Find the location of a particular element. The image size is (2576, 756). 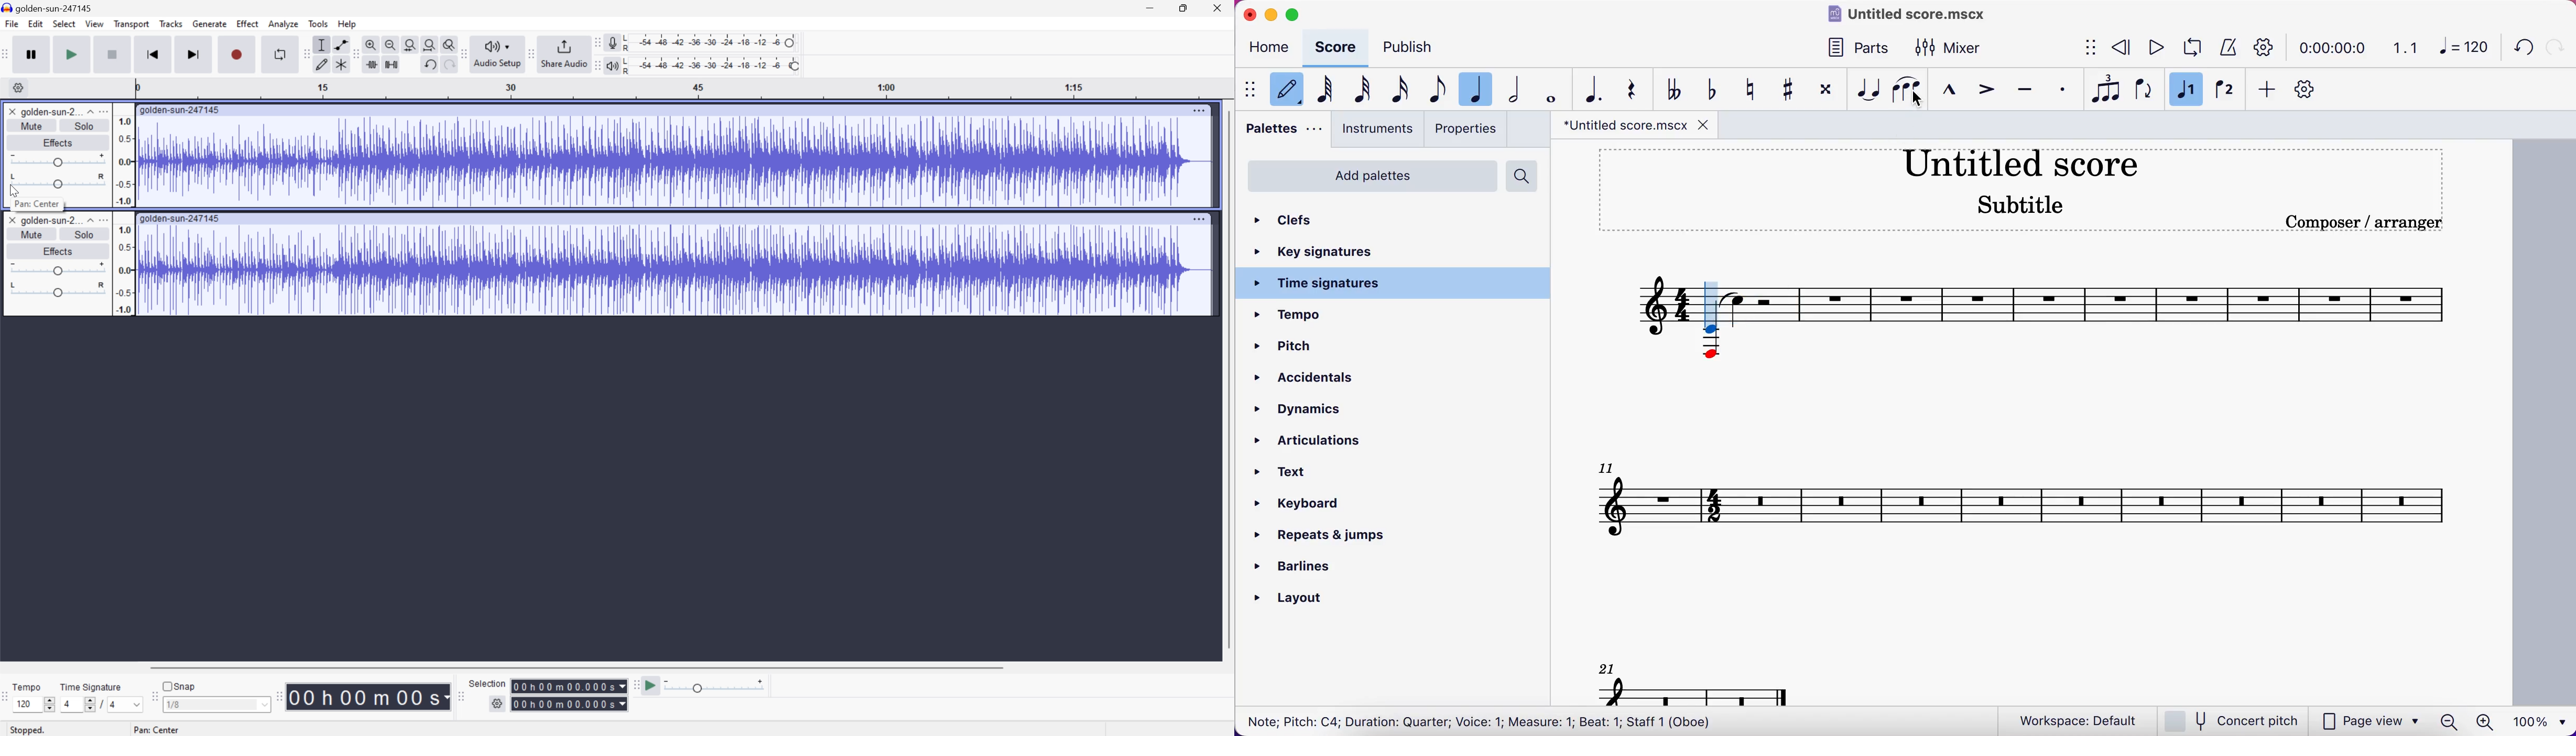

Audio is located at coordinates (676, 162).